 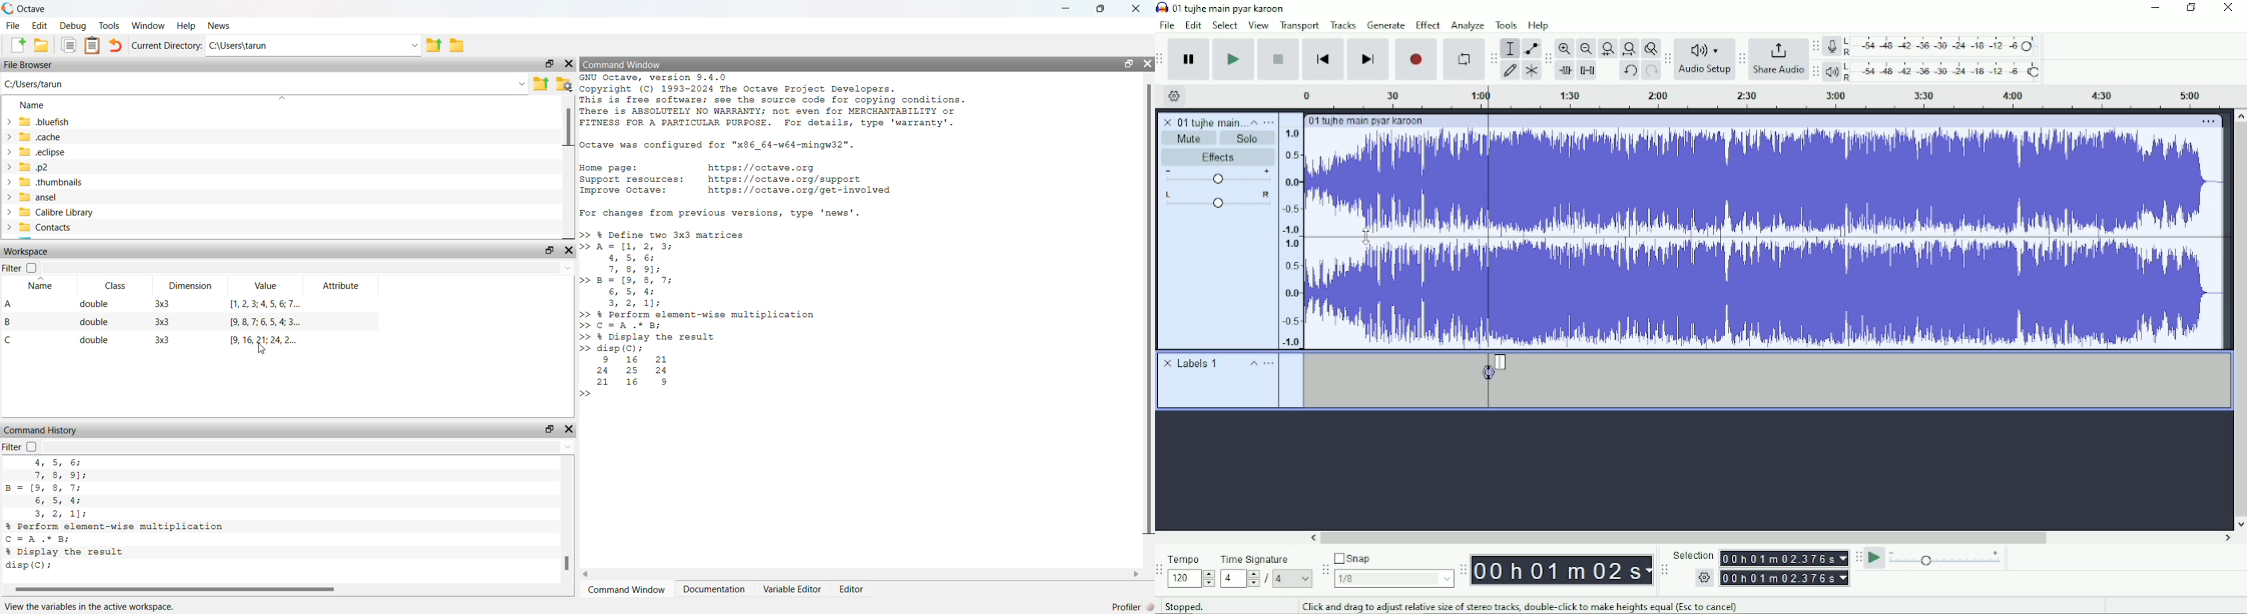 I want to click on Undo, so click(x=1629, y=70).